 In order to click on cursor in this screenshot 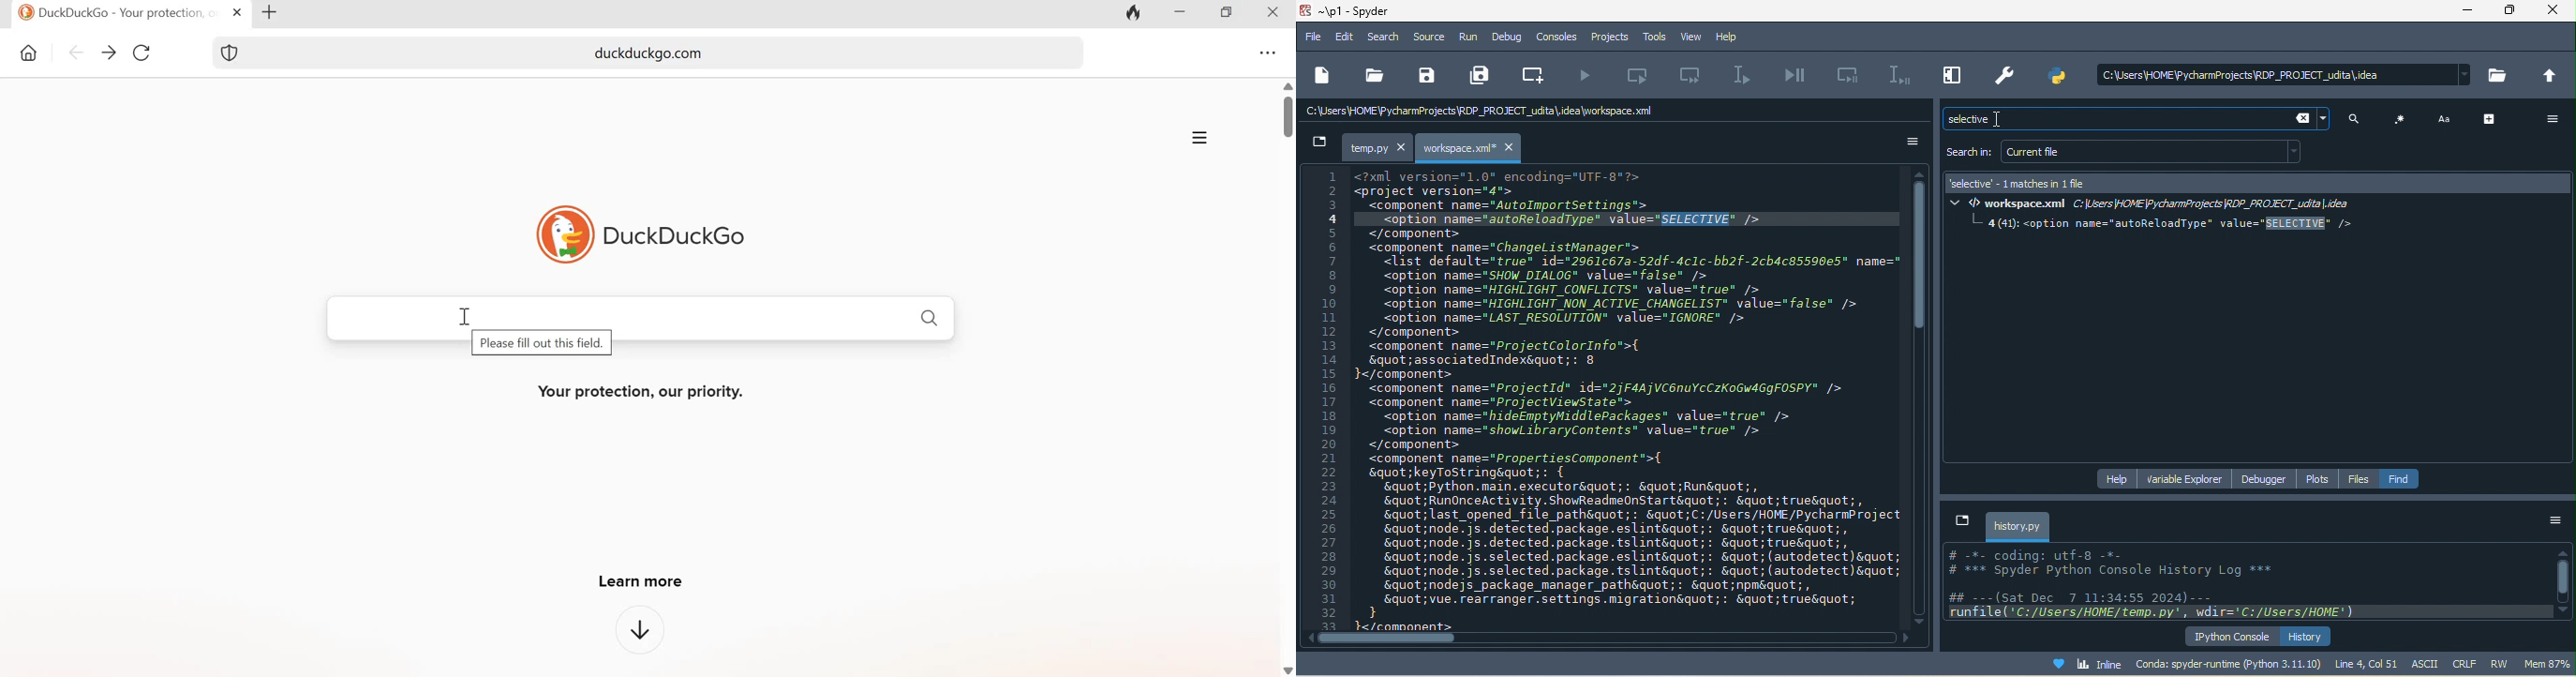, I will do `click(2002, 123)`.